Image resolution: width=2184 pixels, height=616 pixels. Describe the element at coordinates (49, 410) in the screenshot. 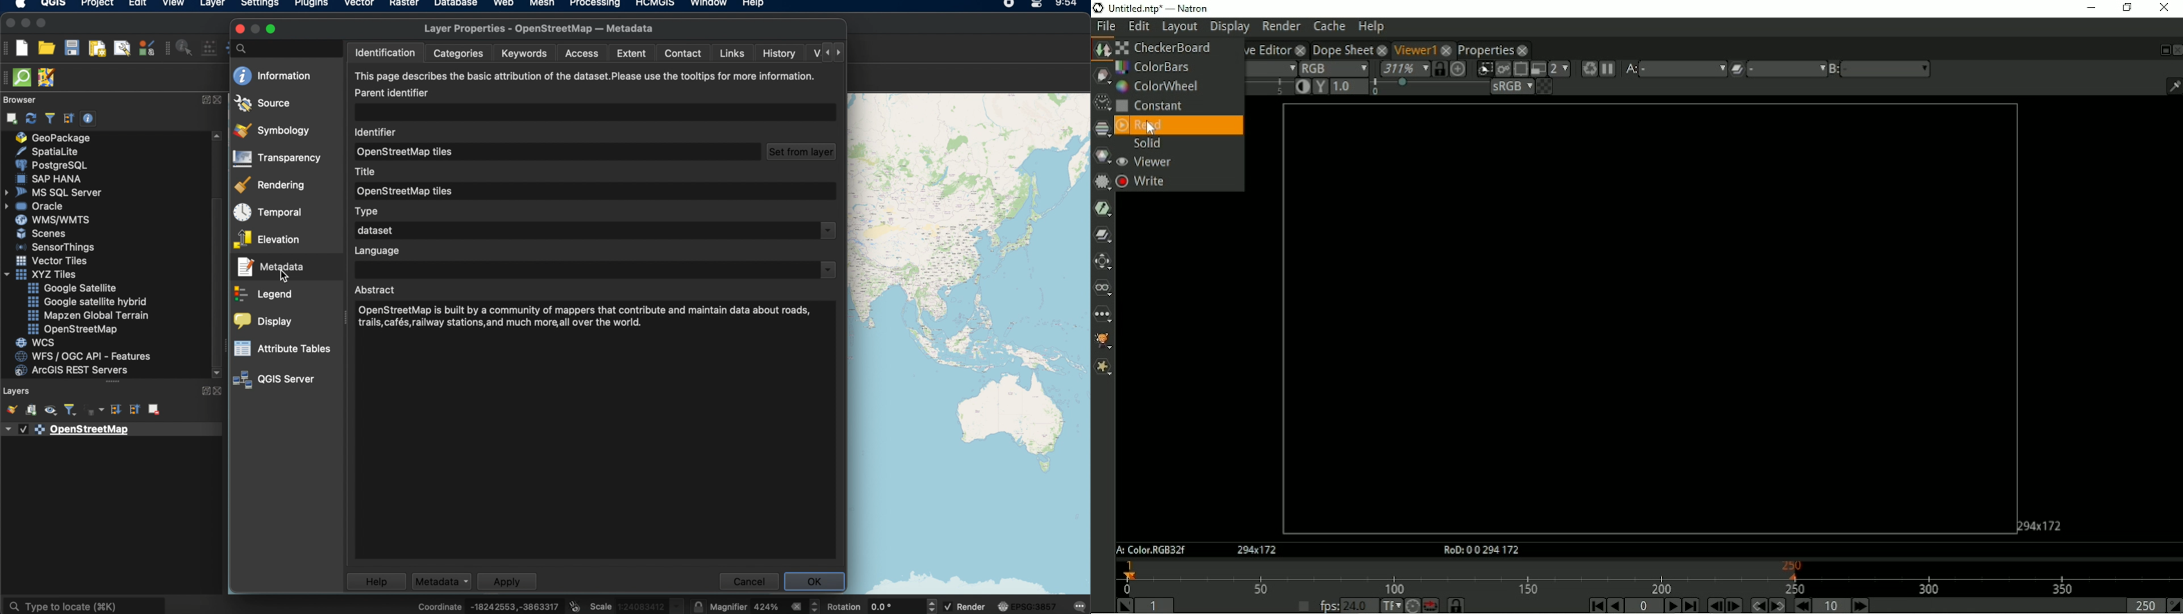

I see `manage map themes` at that location.